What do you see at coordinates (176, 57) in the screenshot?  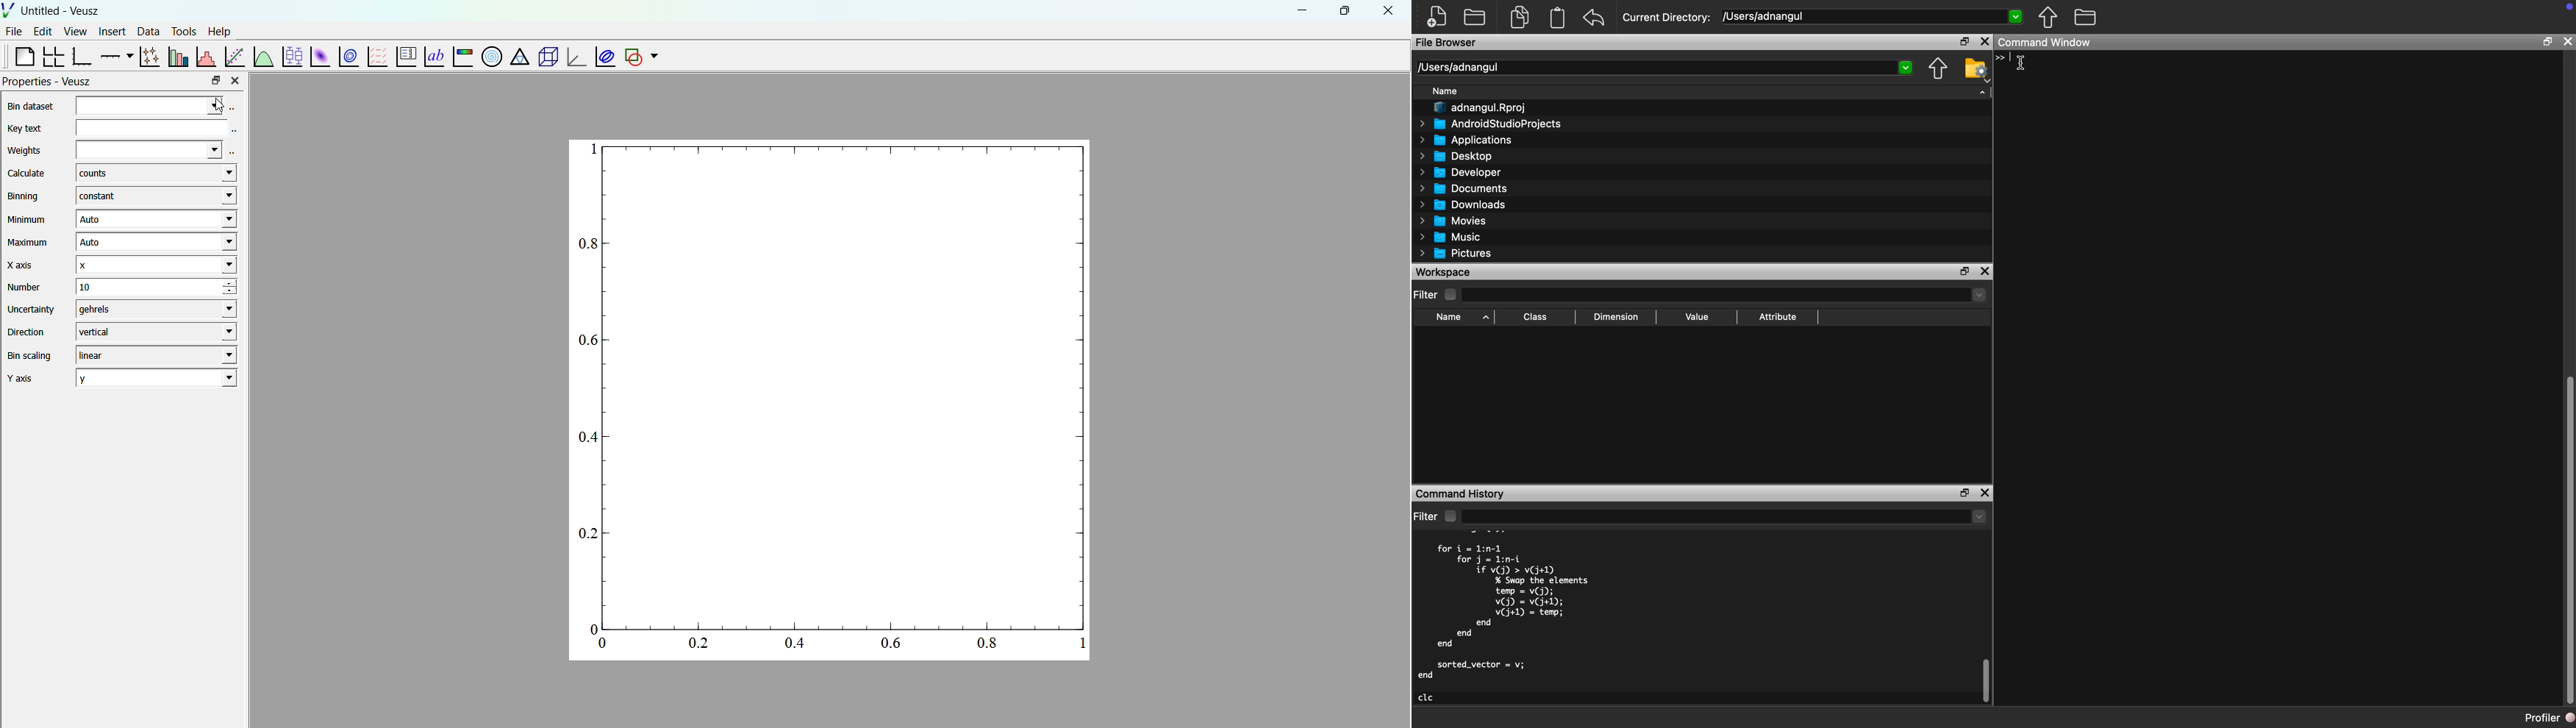 I see `plot bar chats` at bounding box center [176, 57].